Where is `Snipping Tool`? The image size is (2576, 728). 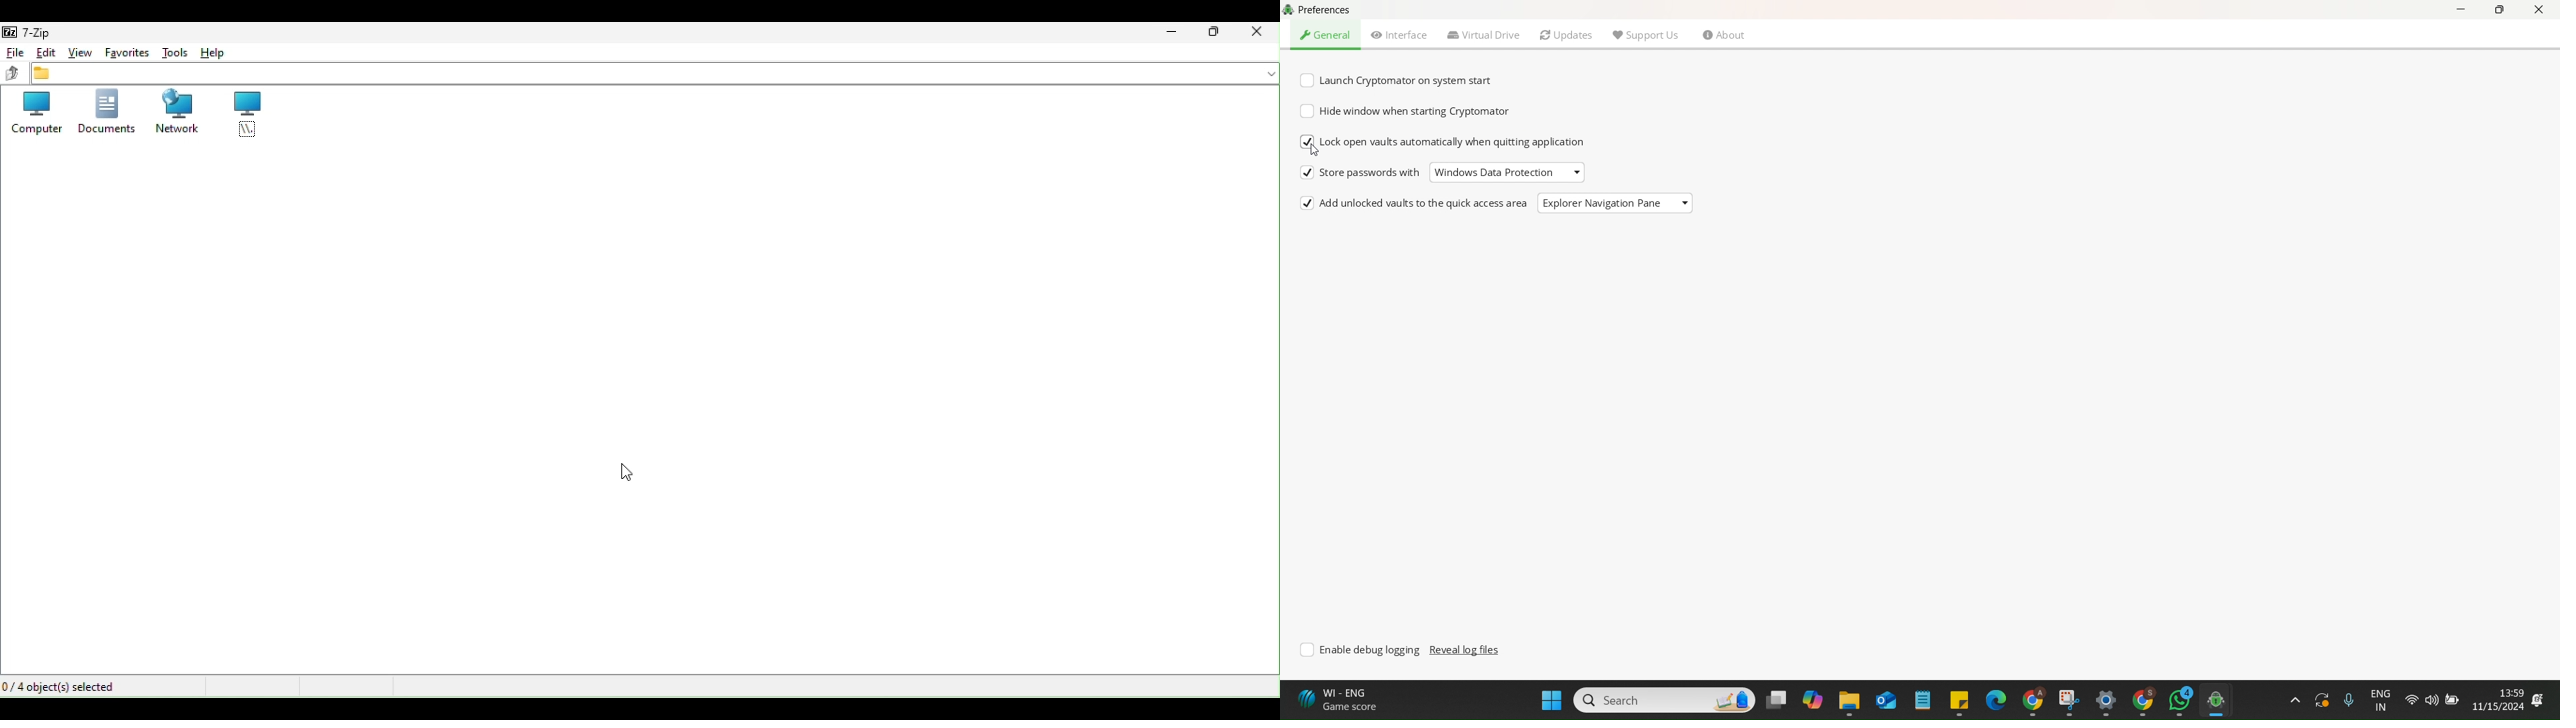 Snipping Tool is located at coordinates (2067, 699).